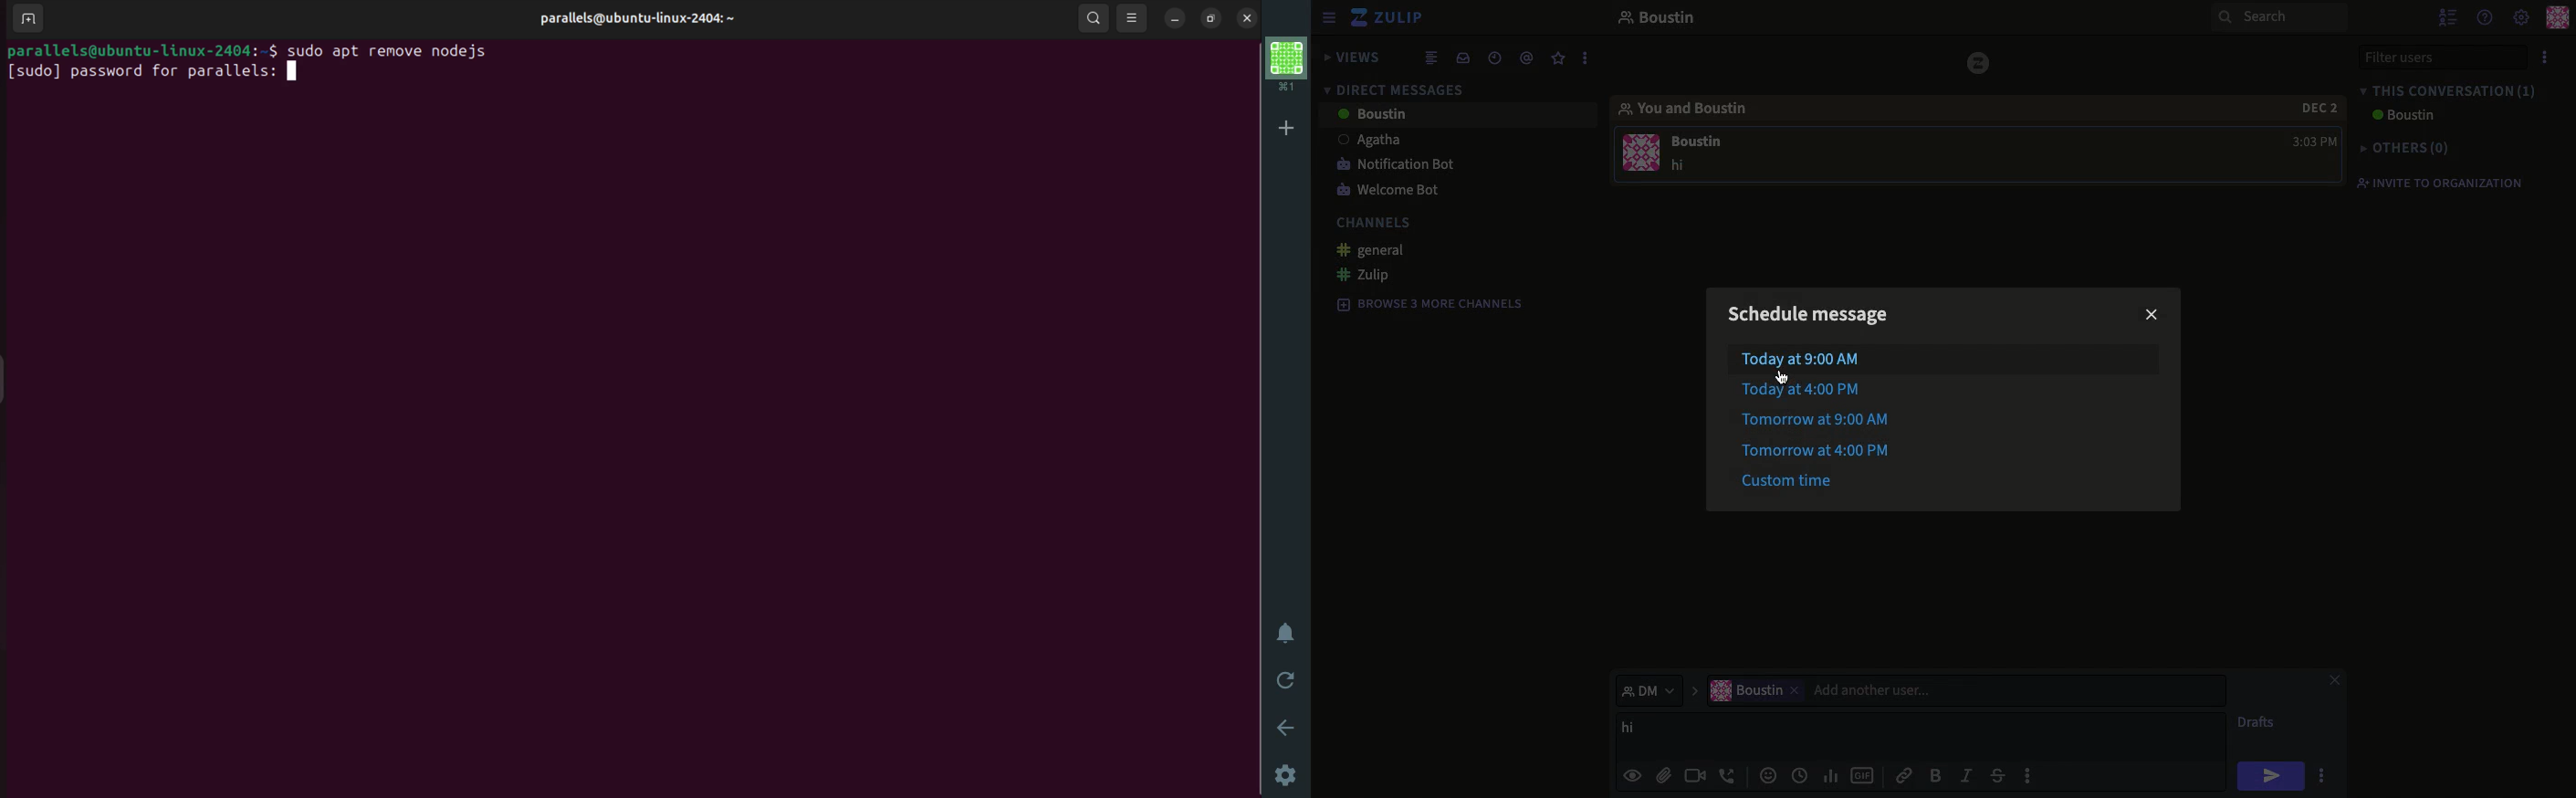  I want to click on options, so click(1586, 58).